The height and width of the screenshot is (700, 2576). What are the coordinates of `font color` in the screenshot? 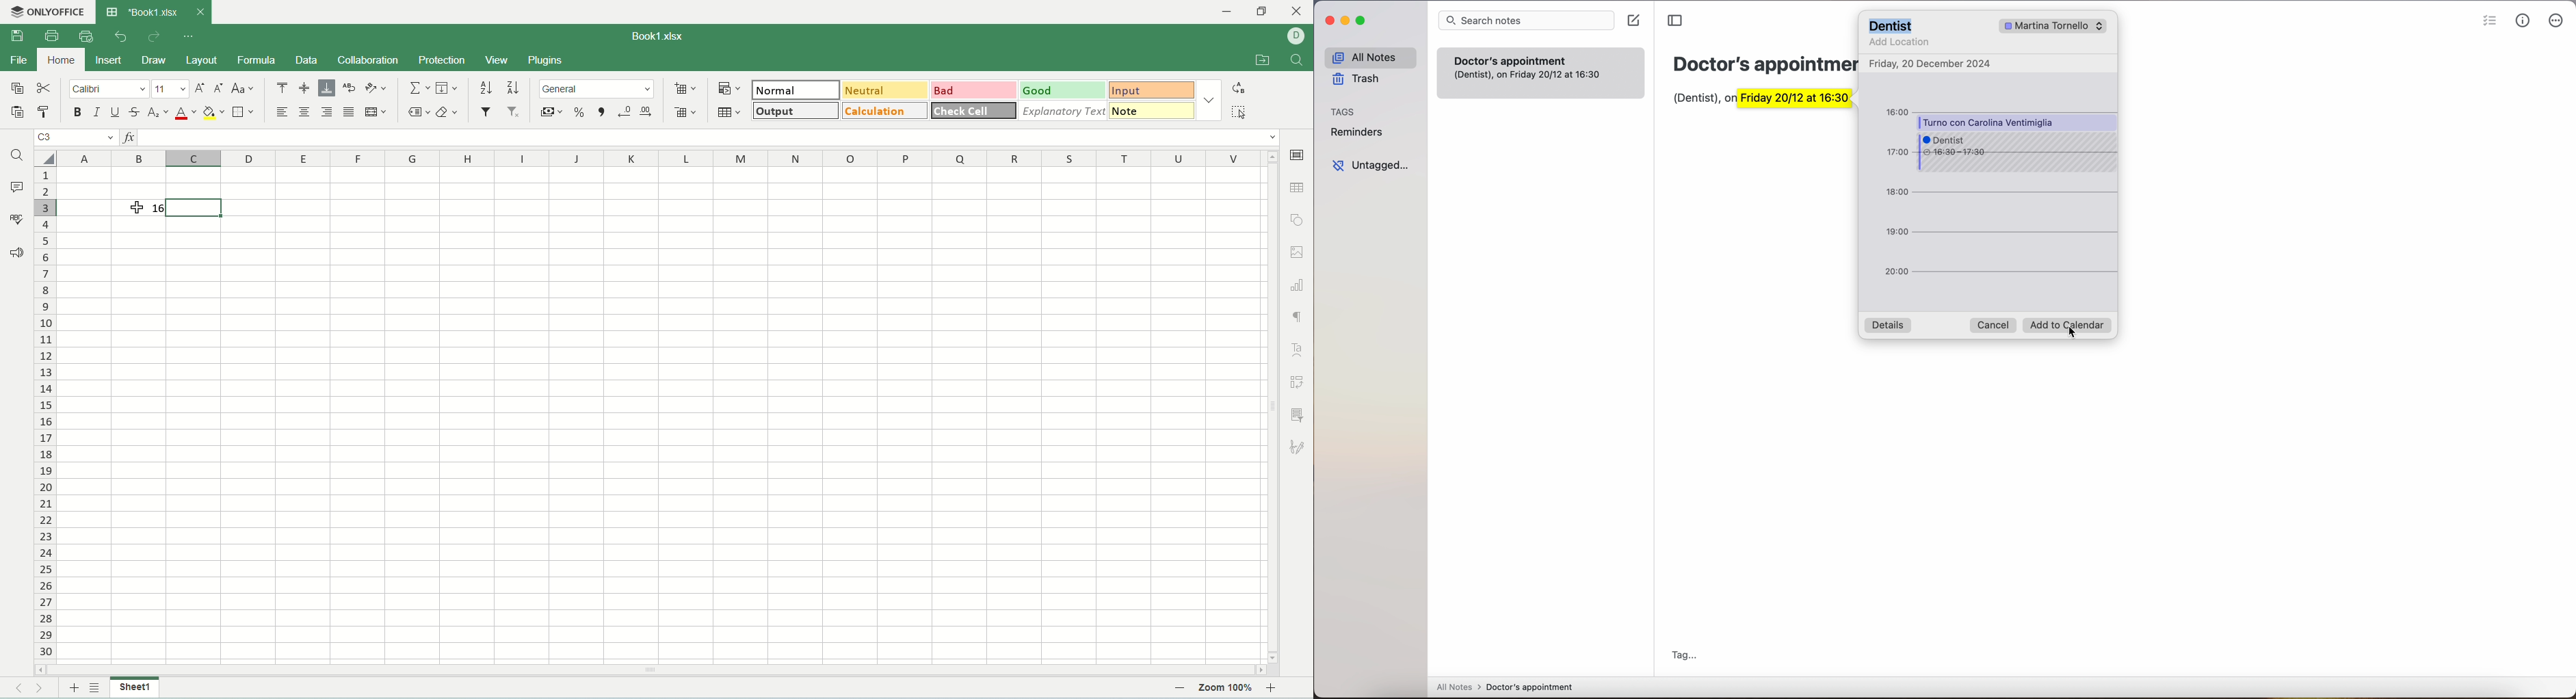 It's located at (186, 113).